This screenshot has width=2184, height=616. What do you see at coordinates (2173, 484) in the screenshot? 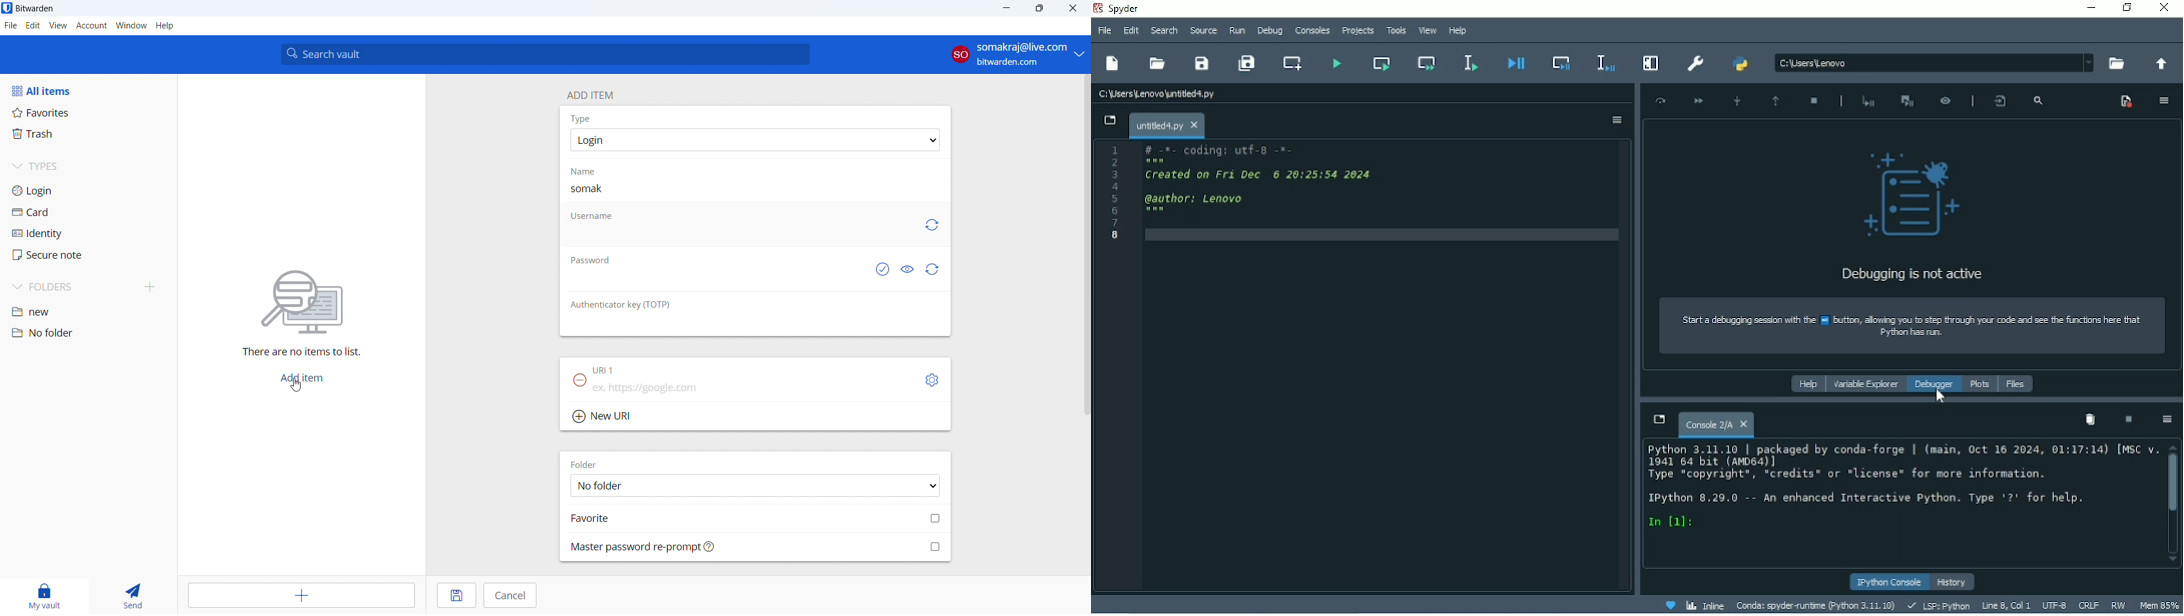
I see `Vertical scrollbar` at bounding box center [2173, 484].